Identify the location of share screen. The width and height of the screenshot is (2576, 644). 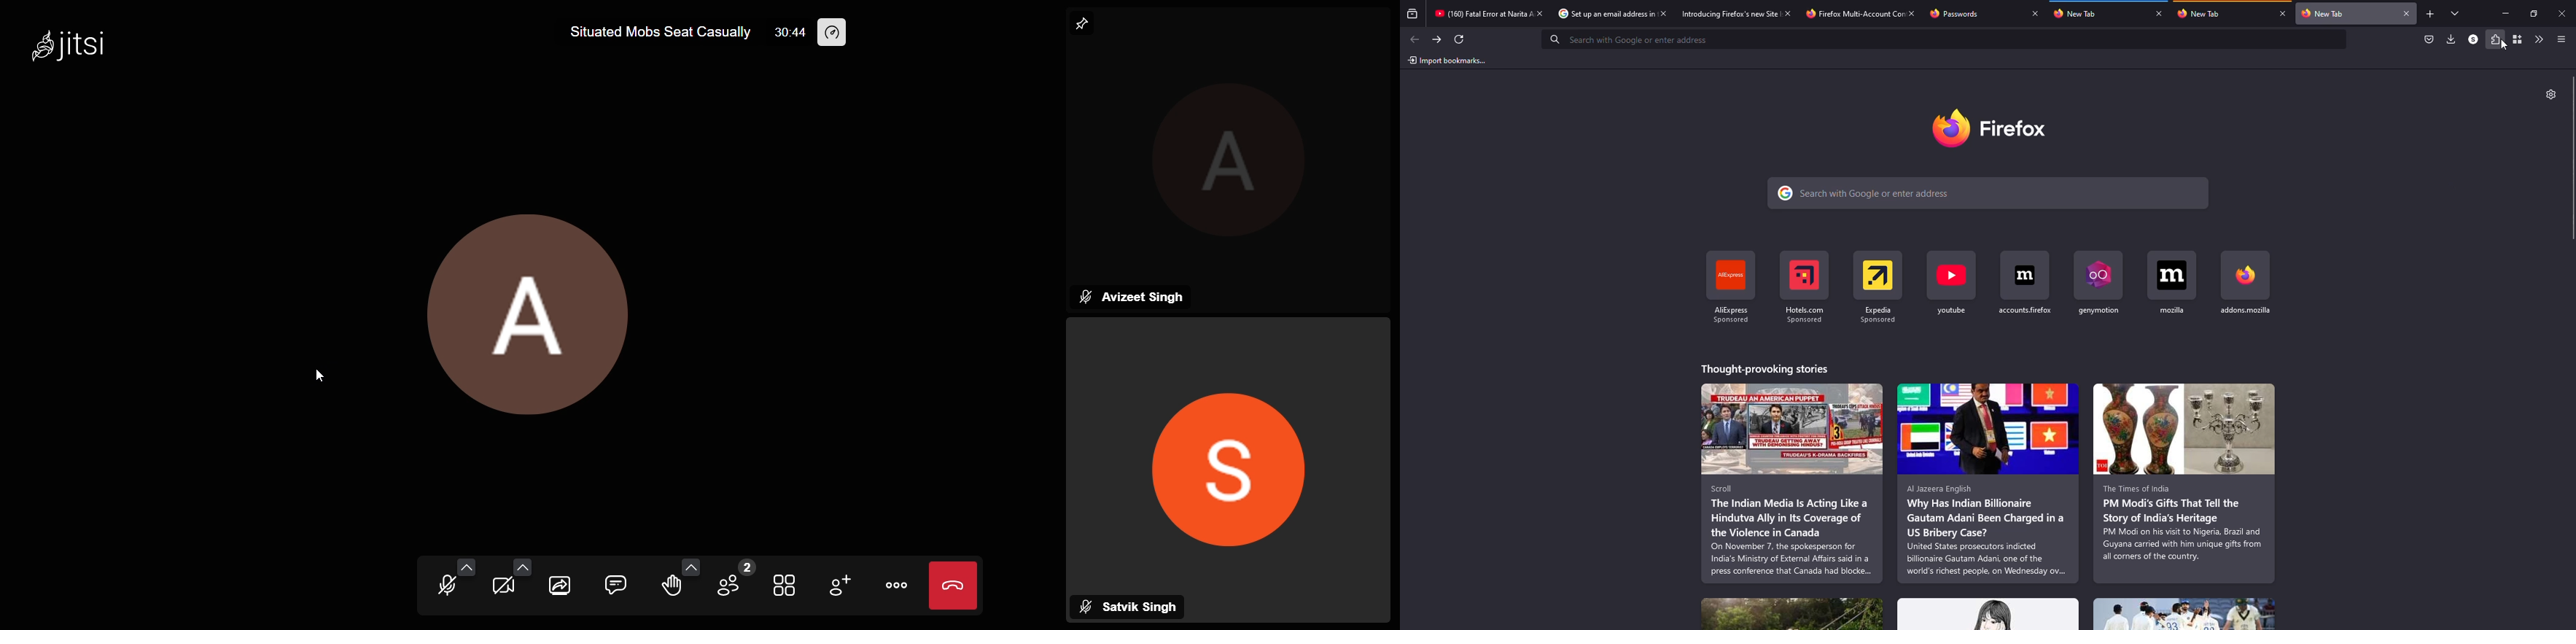
(560, 588).